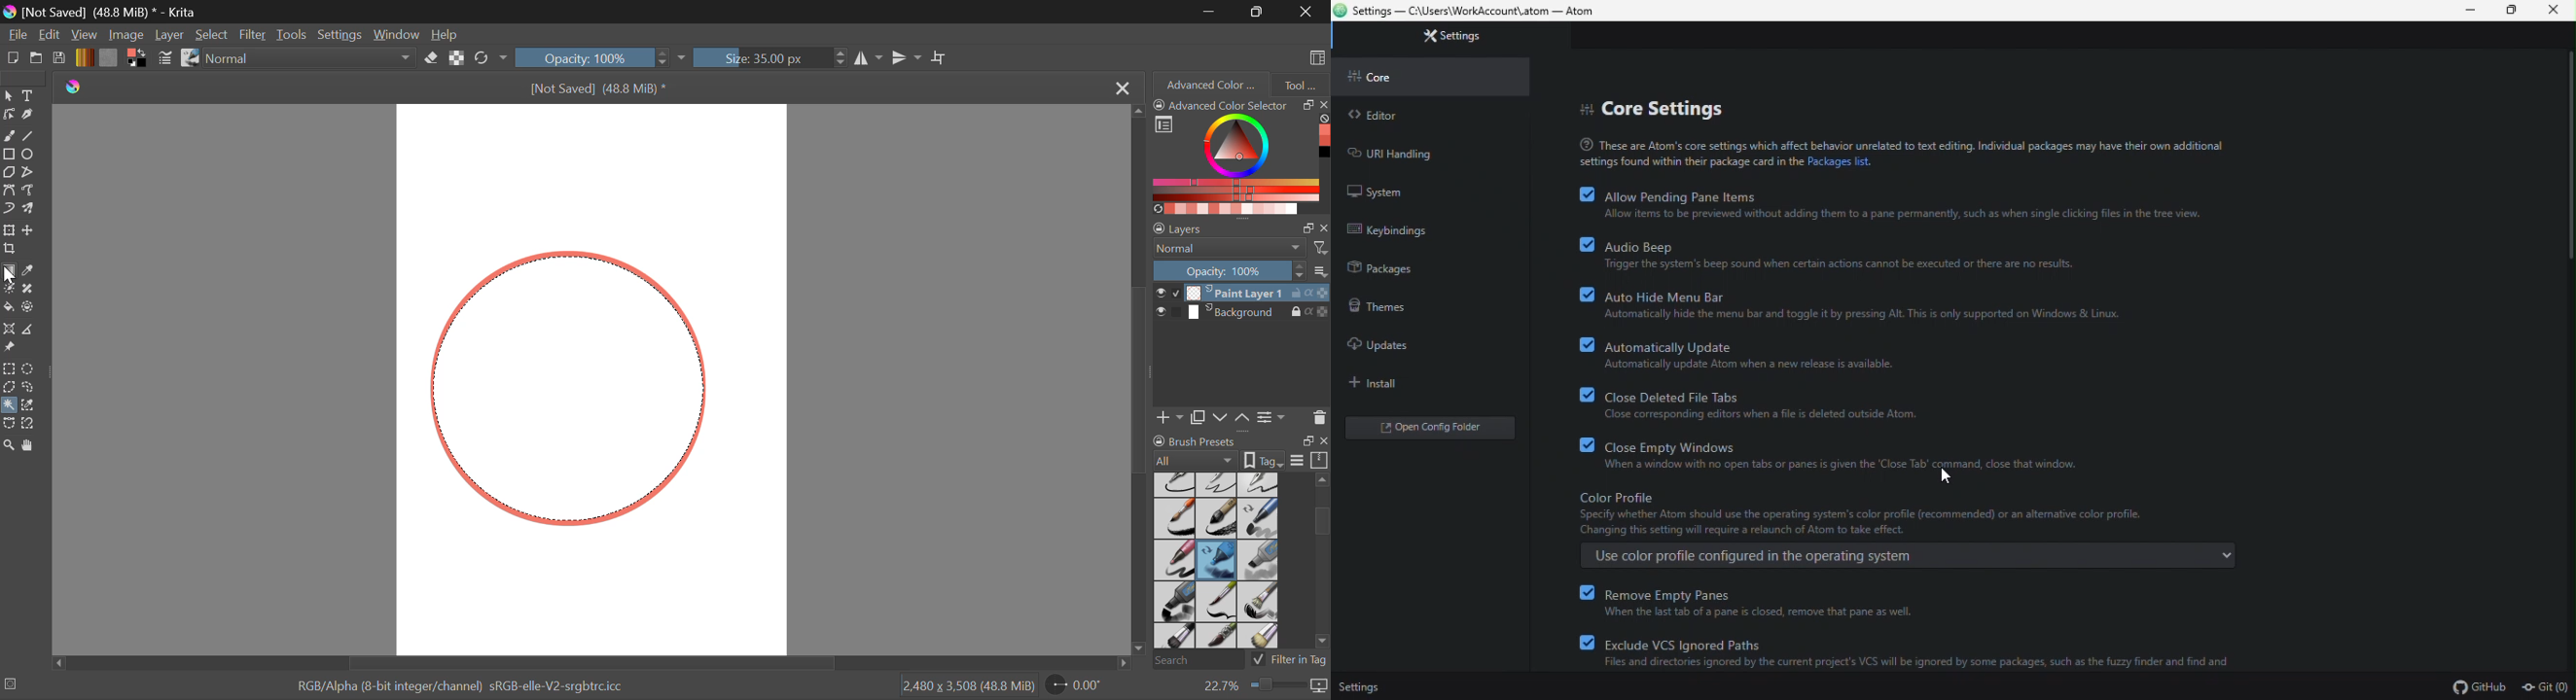 This screenshot has width=2576, height=700. I want to click on Marker Medium, so click(1260, 560).